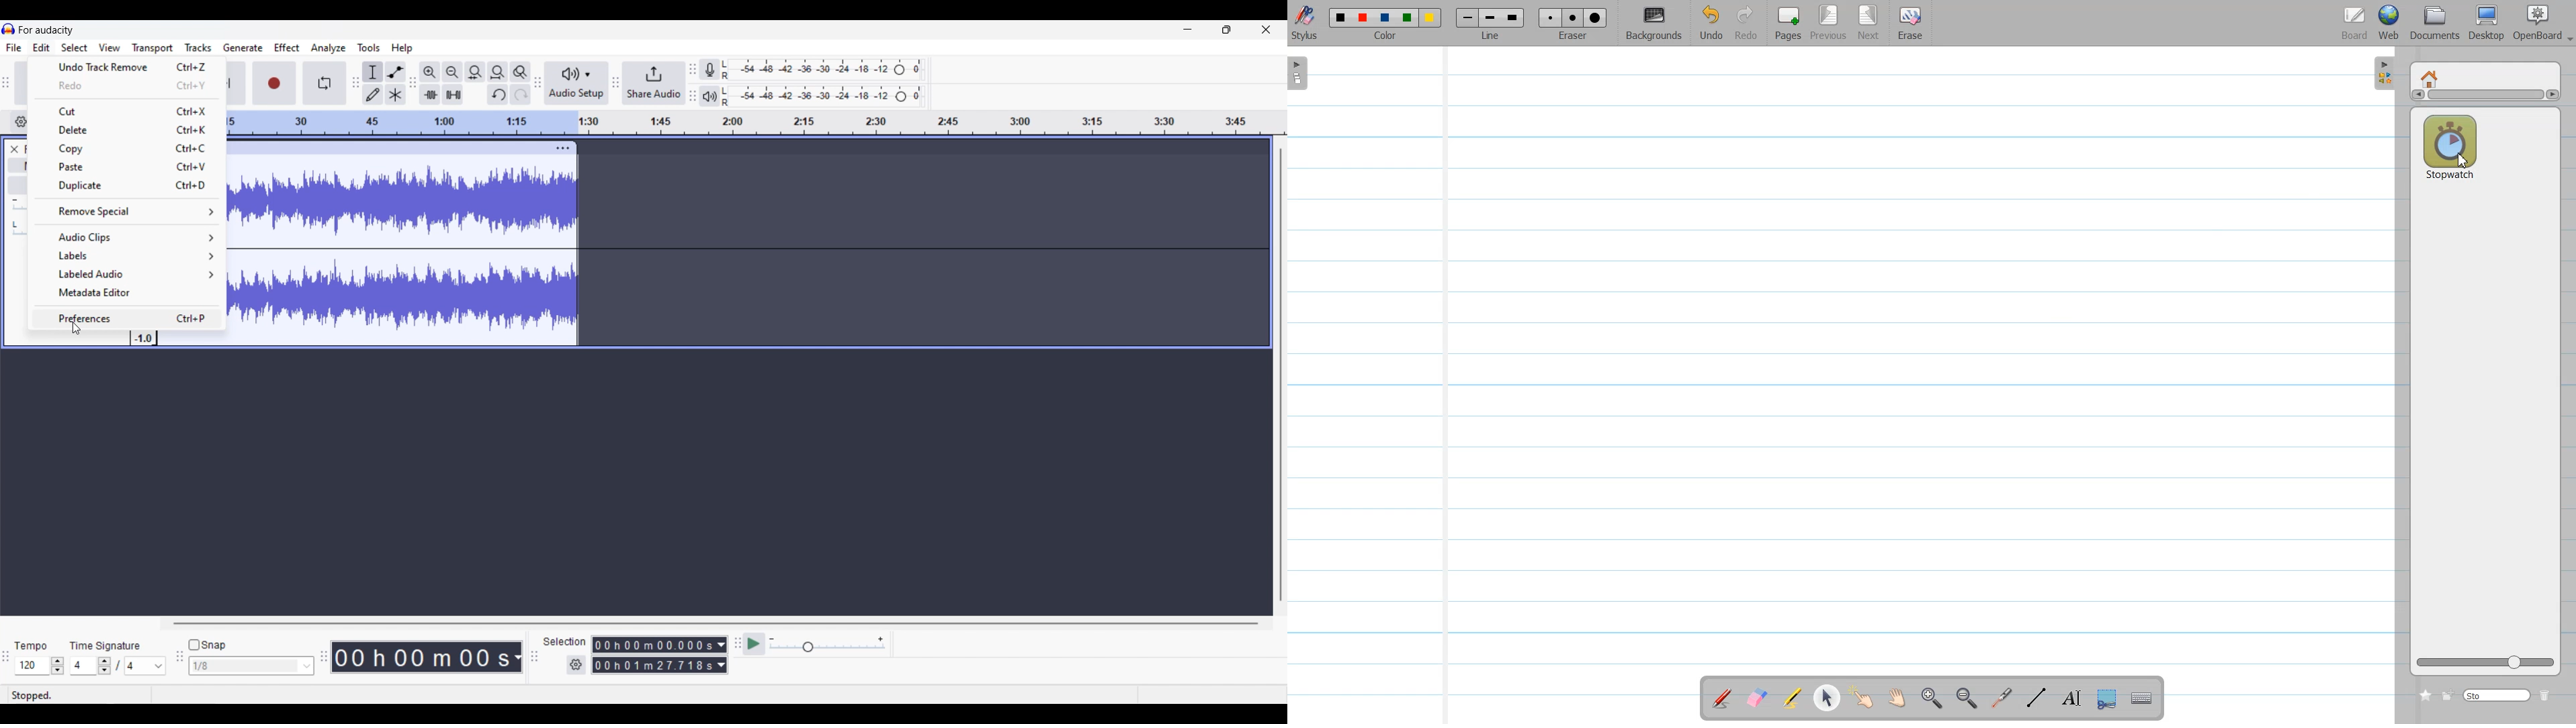 This screenshot has height=728, width=2576. I want to click on Track settings, so click(563, 148).